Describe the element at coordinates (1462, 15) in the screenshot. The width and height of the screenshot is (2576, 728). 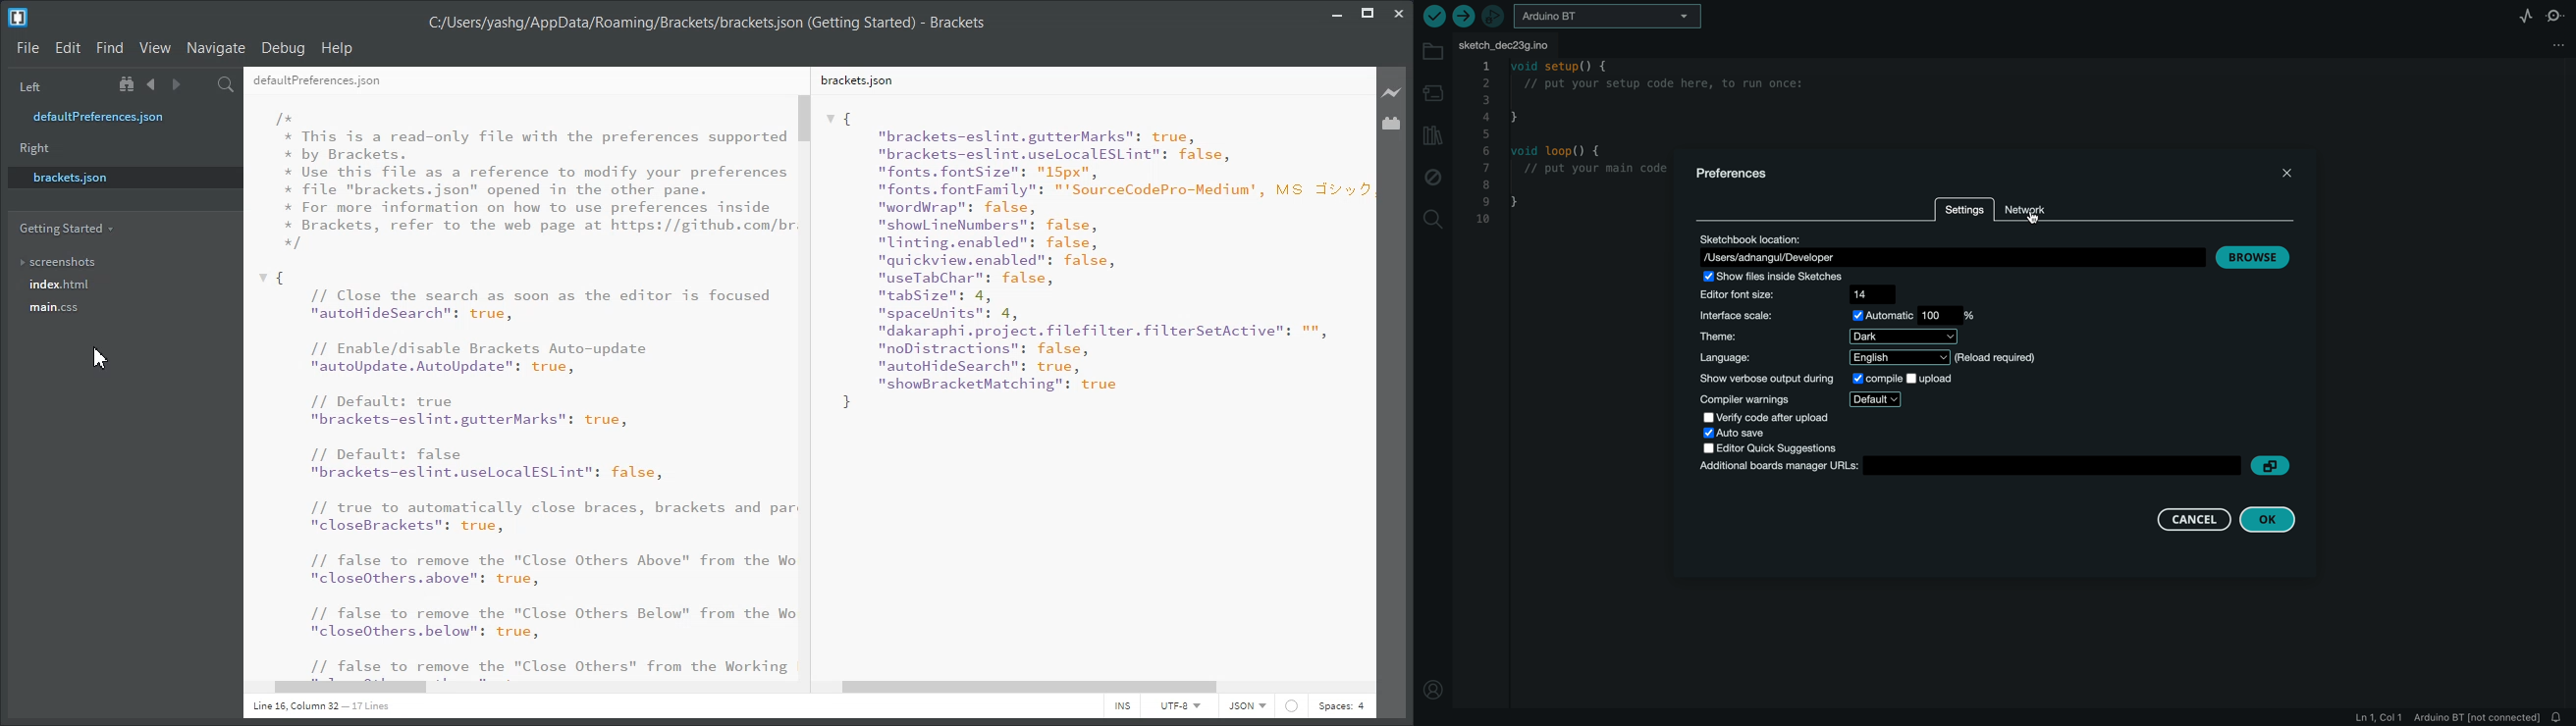
I see `upload` at that location.